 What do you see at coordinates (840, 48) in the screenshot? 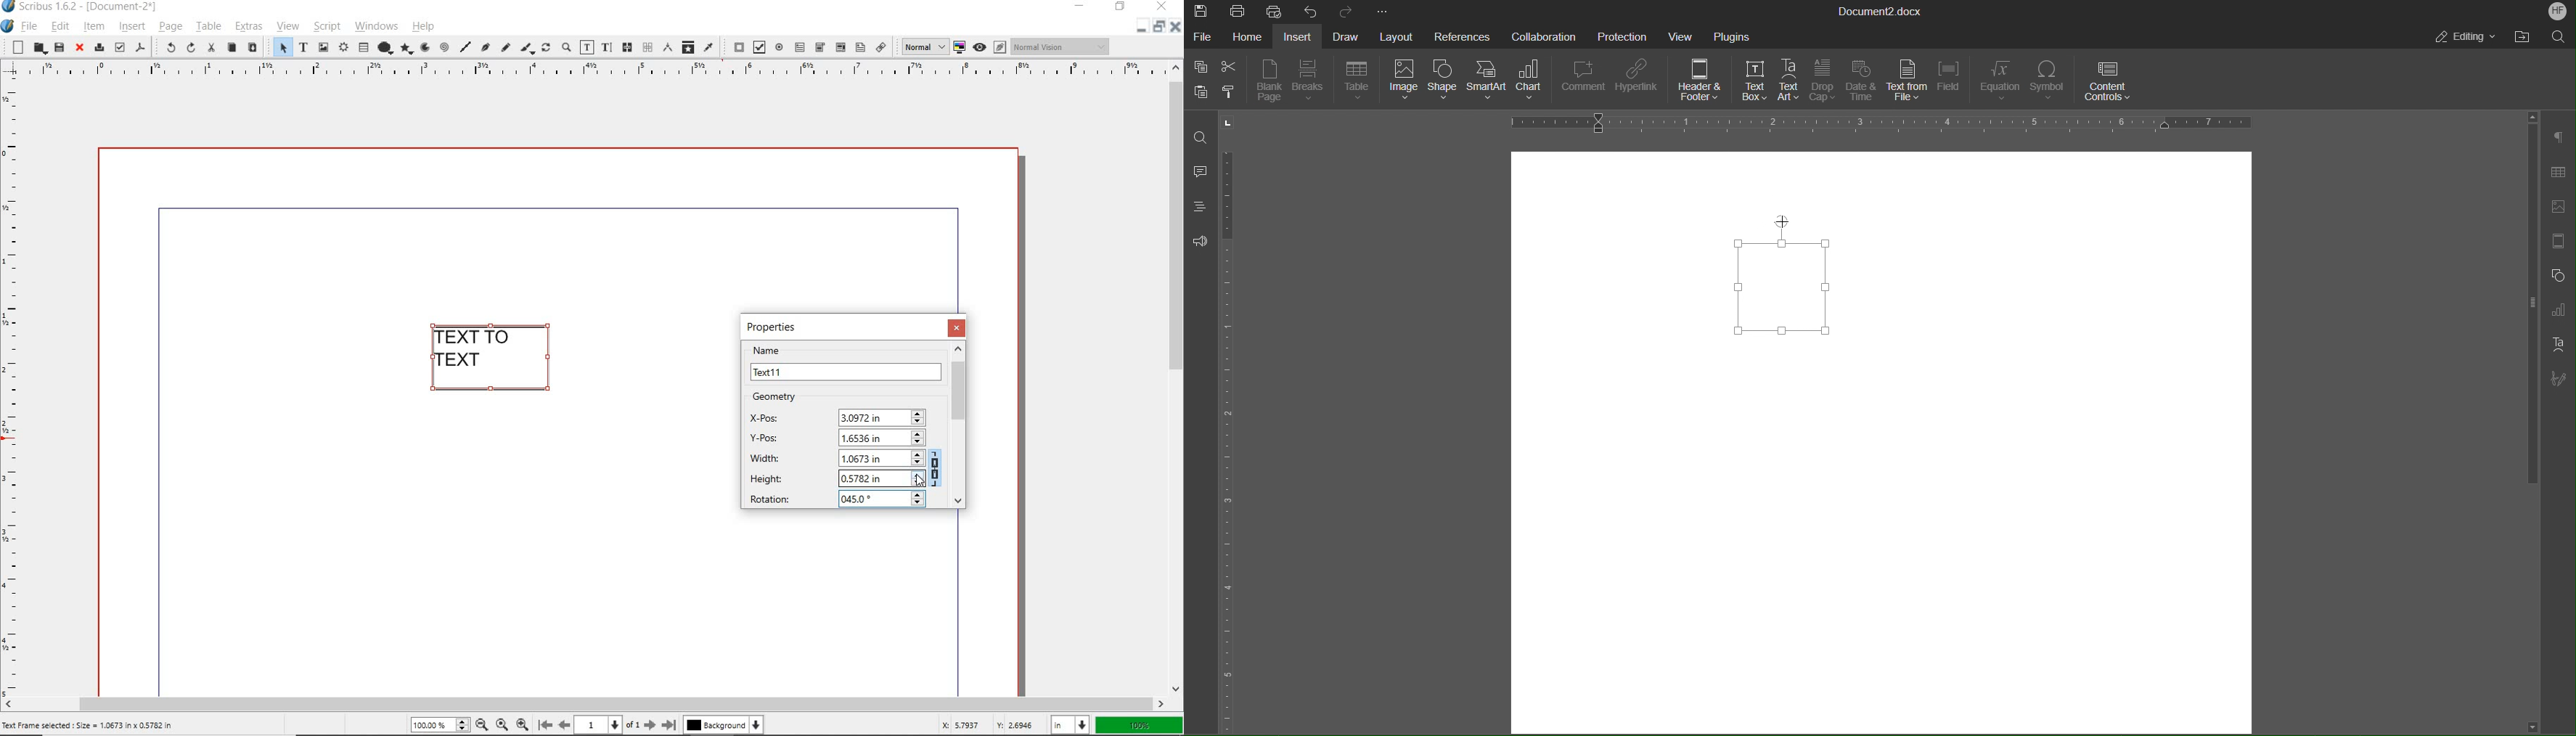
I see `pdf combo box` at bounding box center [840, 48].